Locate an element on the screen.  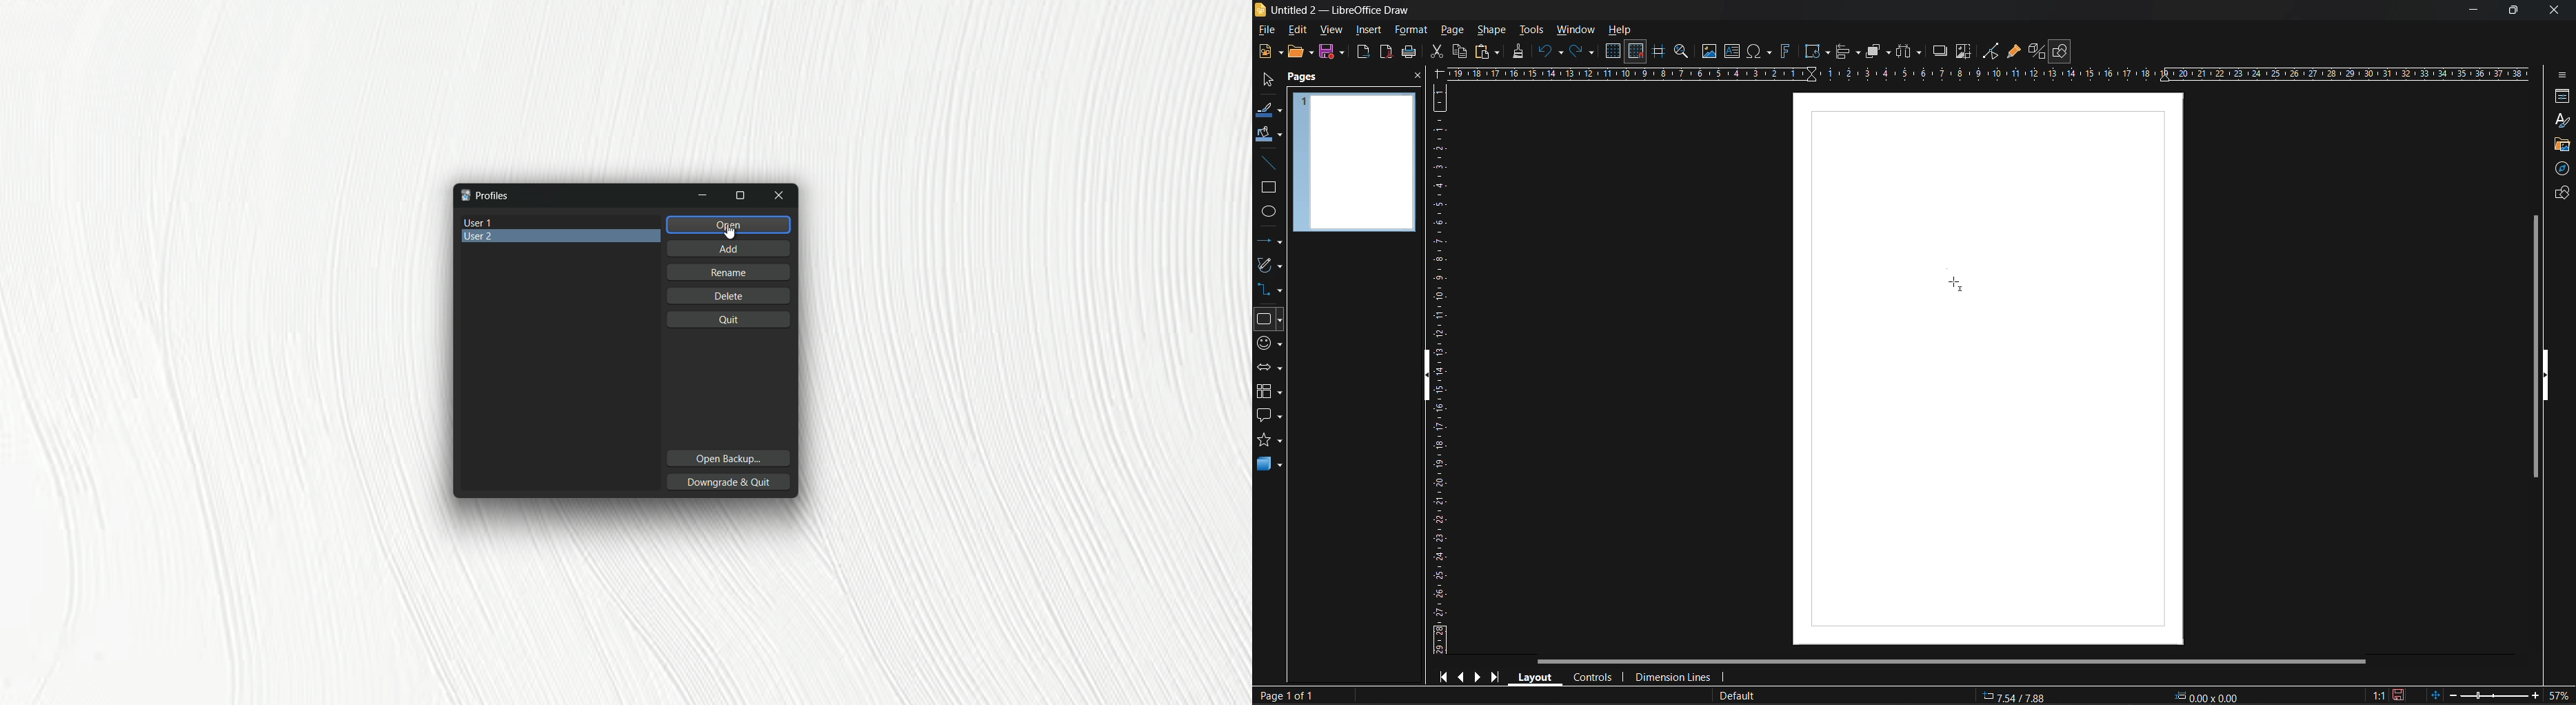
lines and arrows is located at coordinates (1274, 244).